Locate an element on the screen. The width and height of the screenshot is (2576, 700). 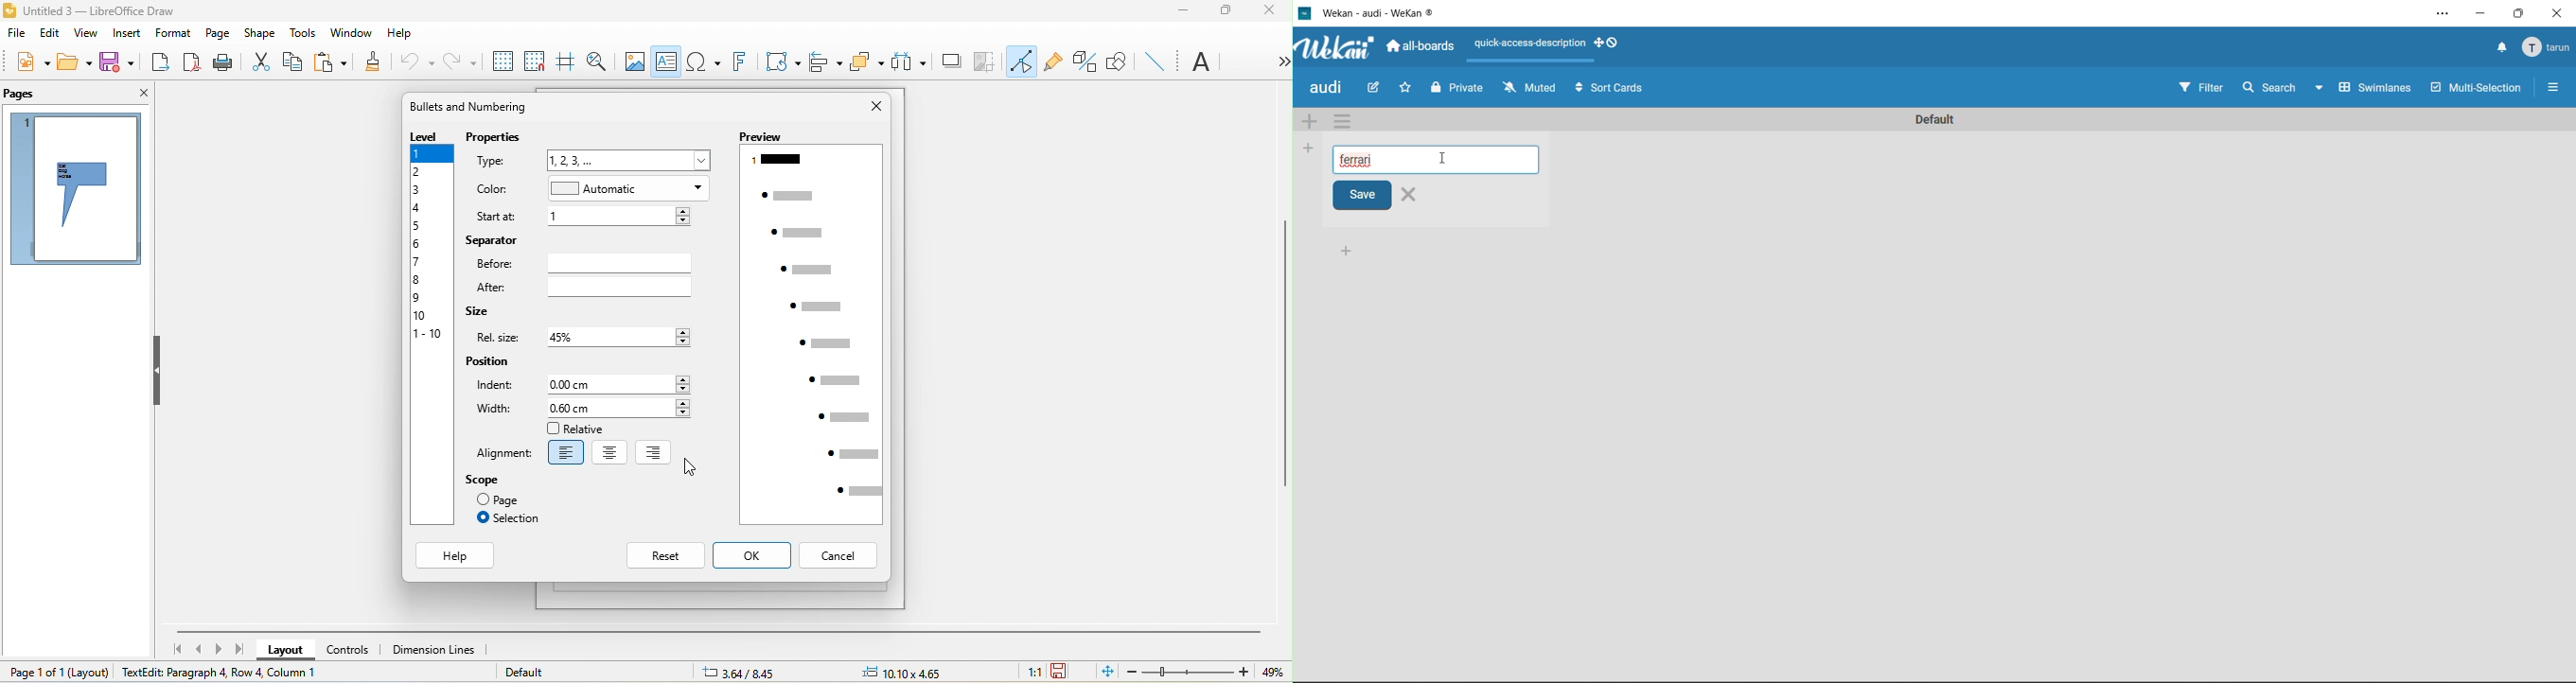
start at is located at coordinates (500, 219).